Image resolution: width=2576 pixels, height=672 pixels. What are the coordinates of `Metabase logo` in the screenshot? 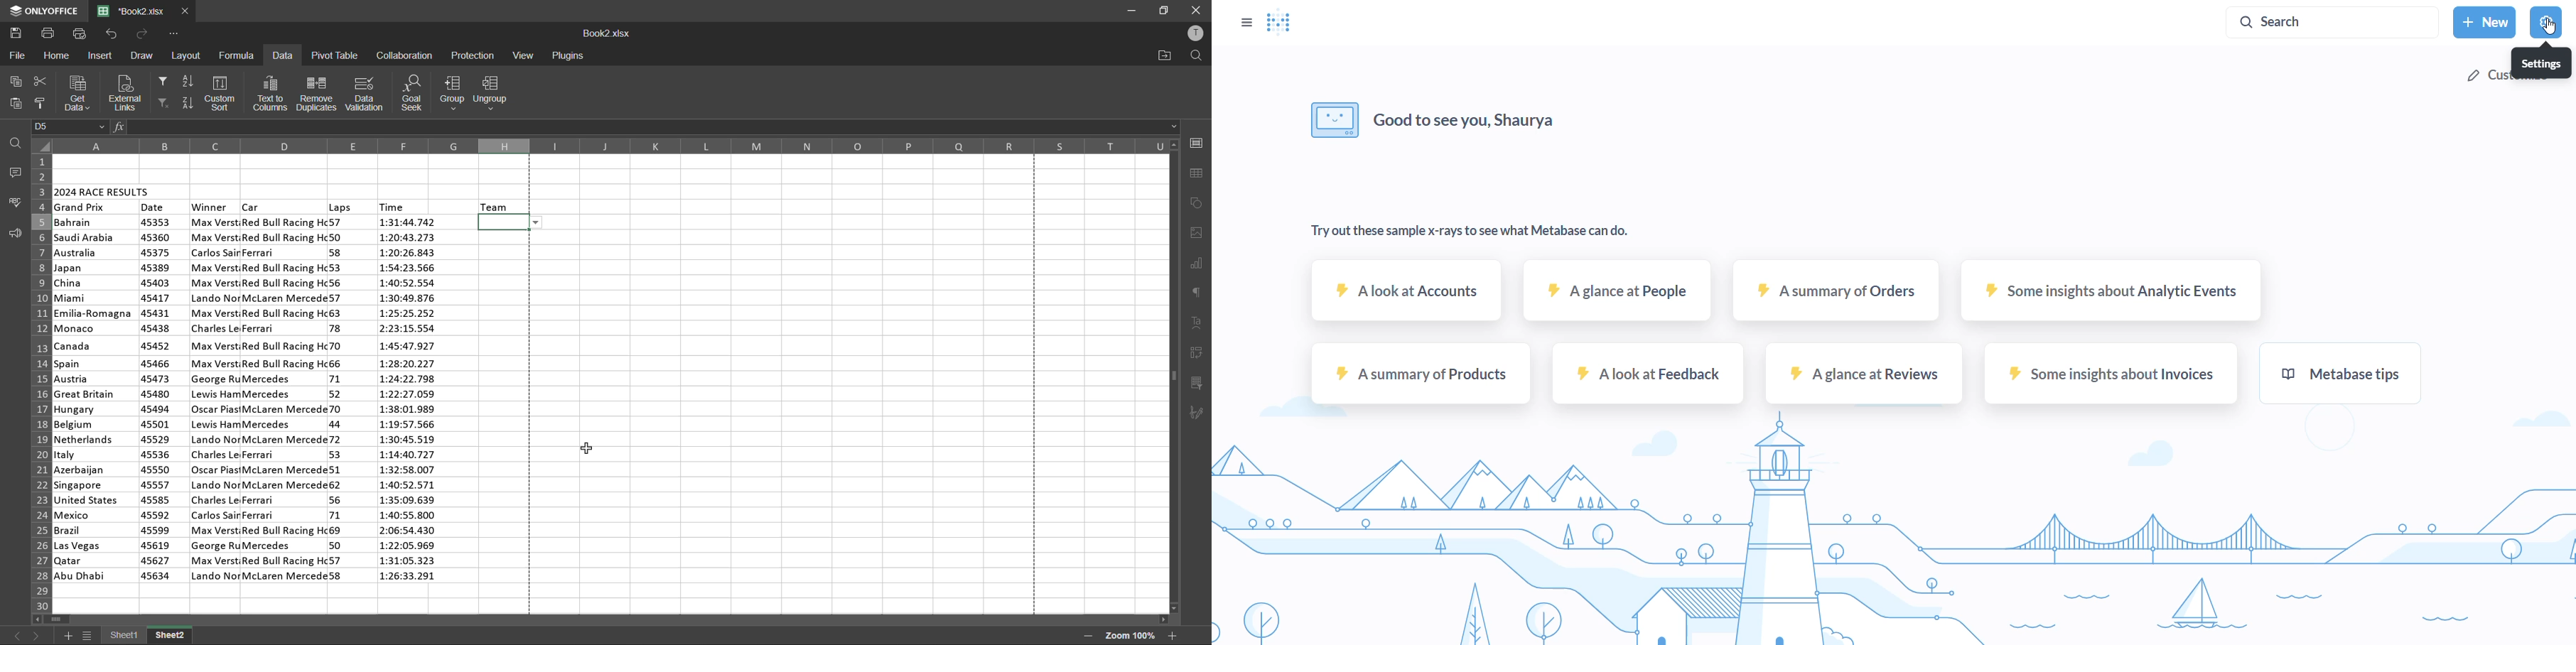 It's located at (1281, 23).